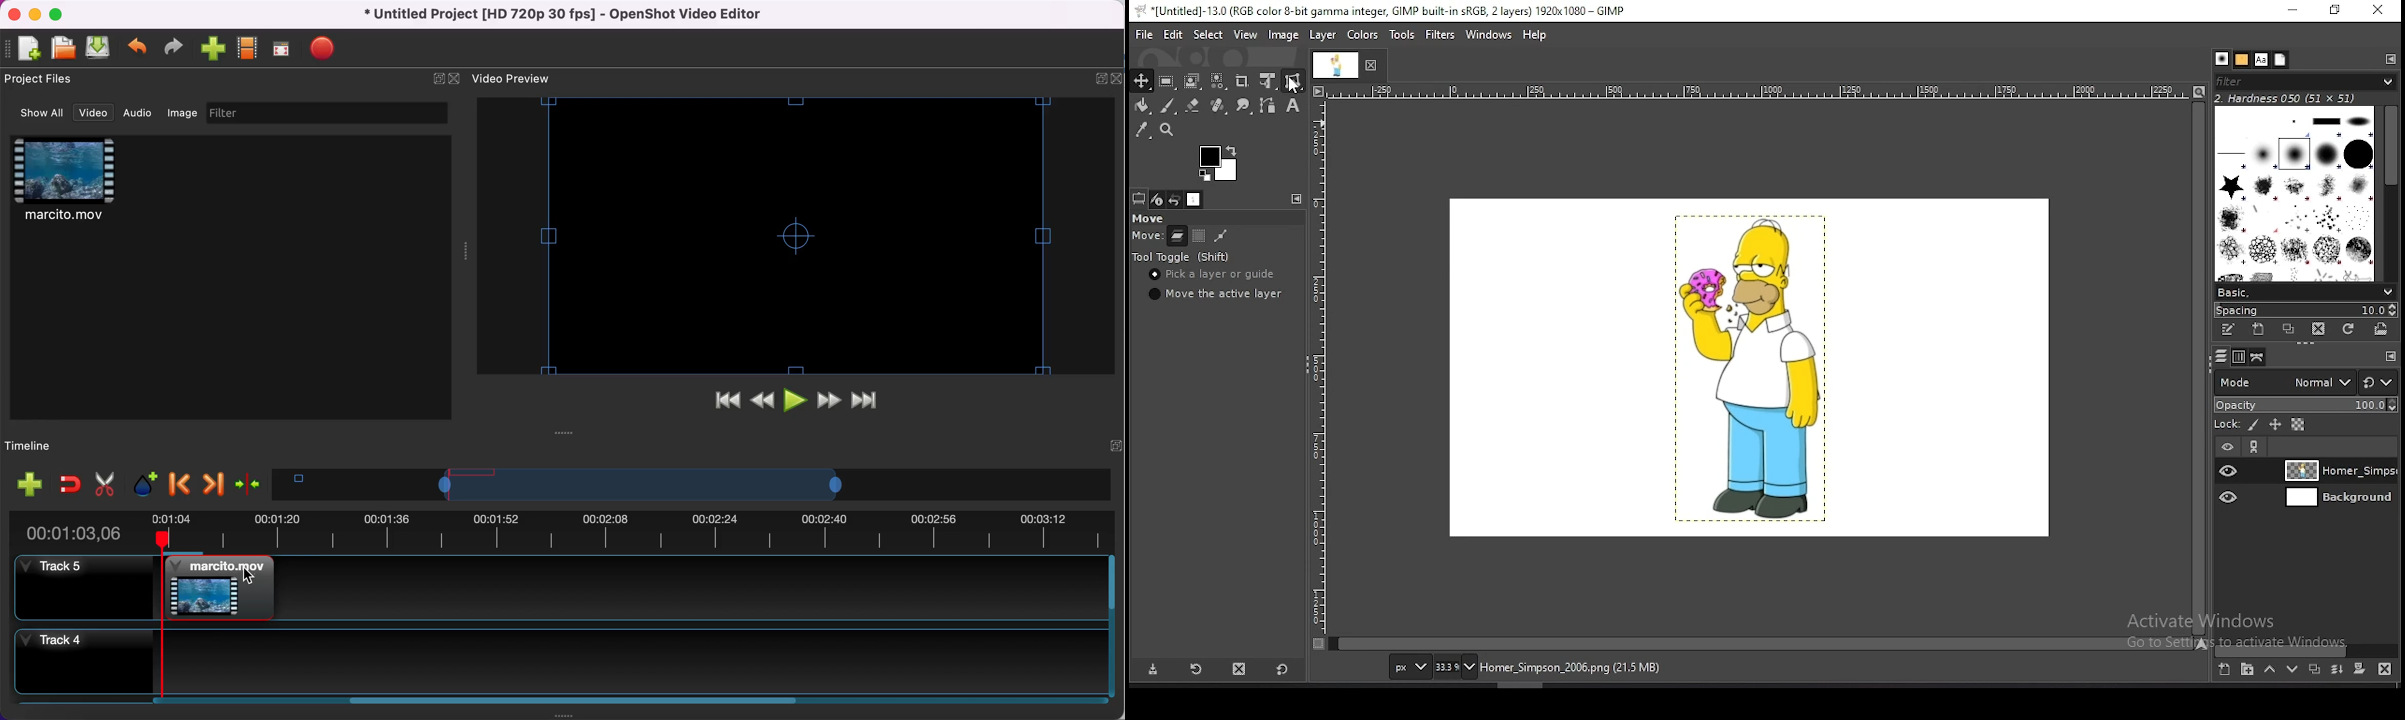 This screenshot has height=728, width=2408. Describe the element at coordinates (2248, 670) in the screenshot. I see `create a new layer group` at that location.